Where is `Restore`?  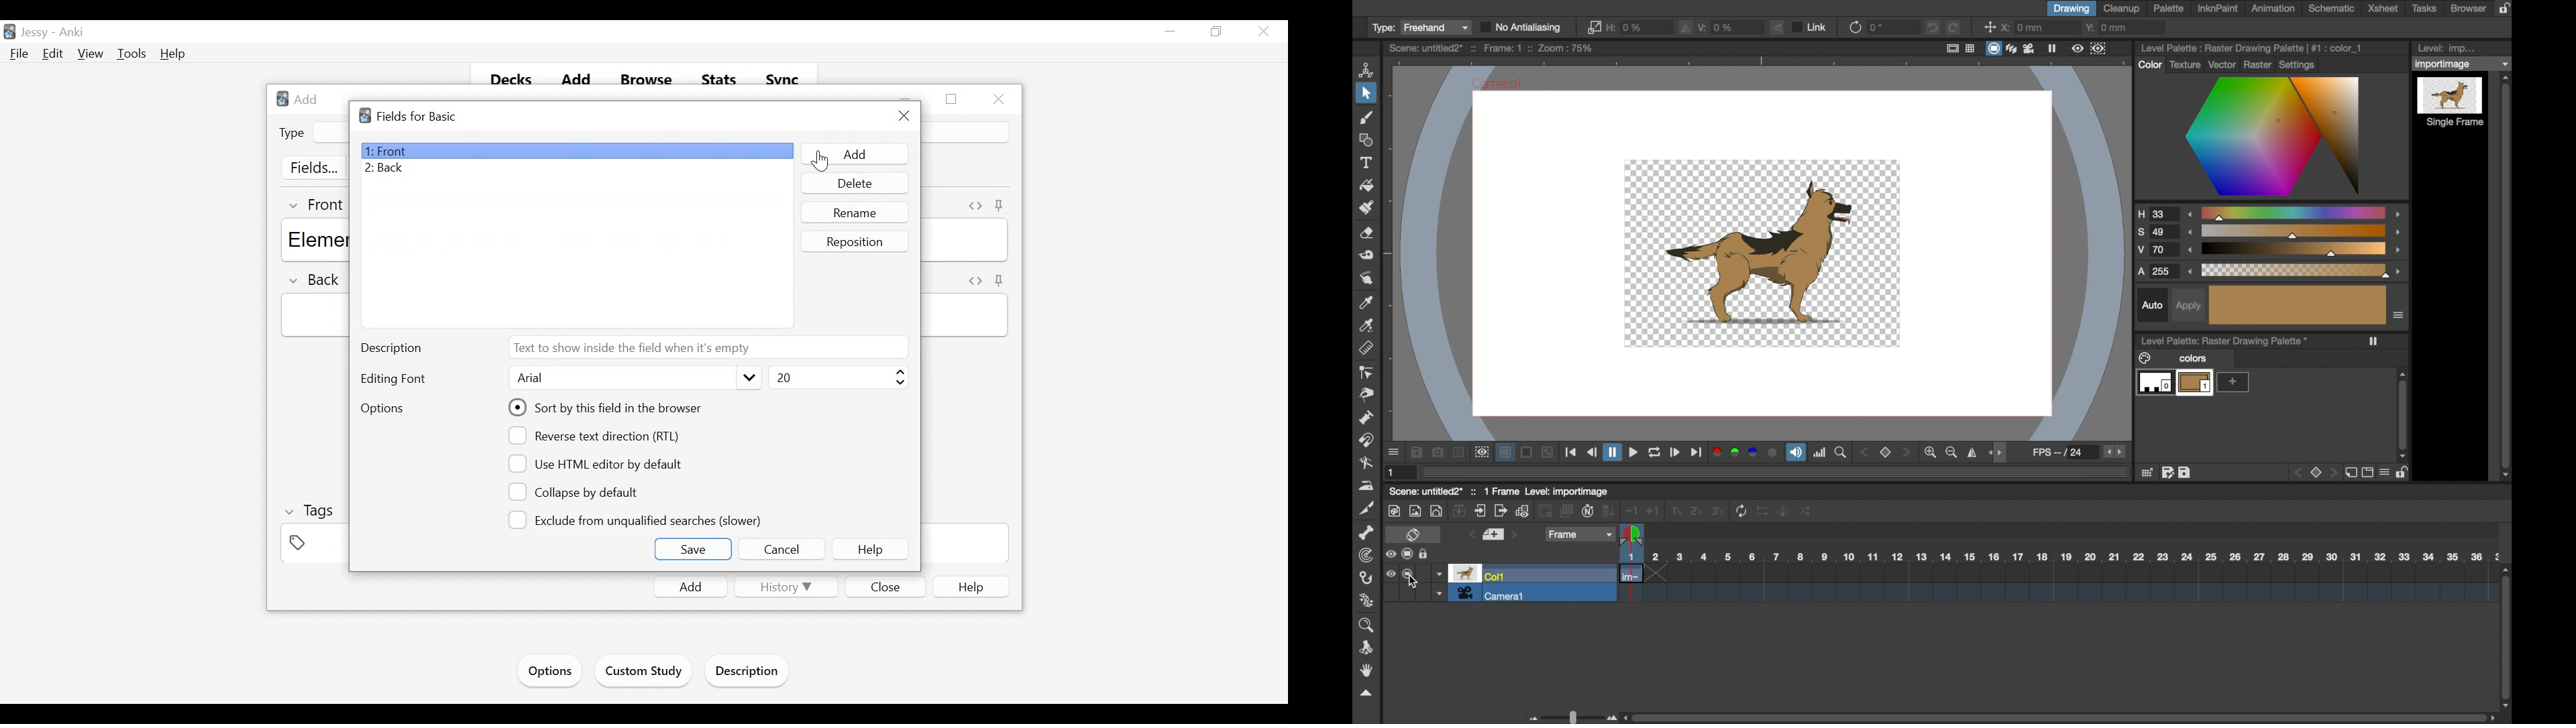
Restore is located at coordinates (1215, 32).